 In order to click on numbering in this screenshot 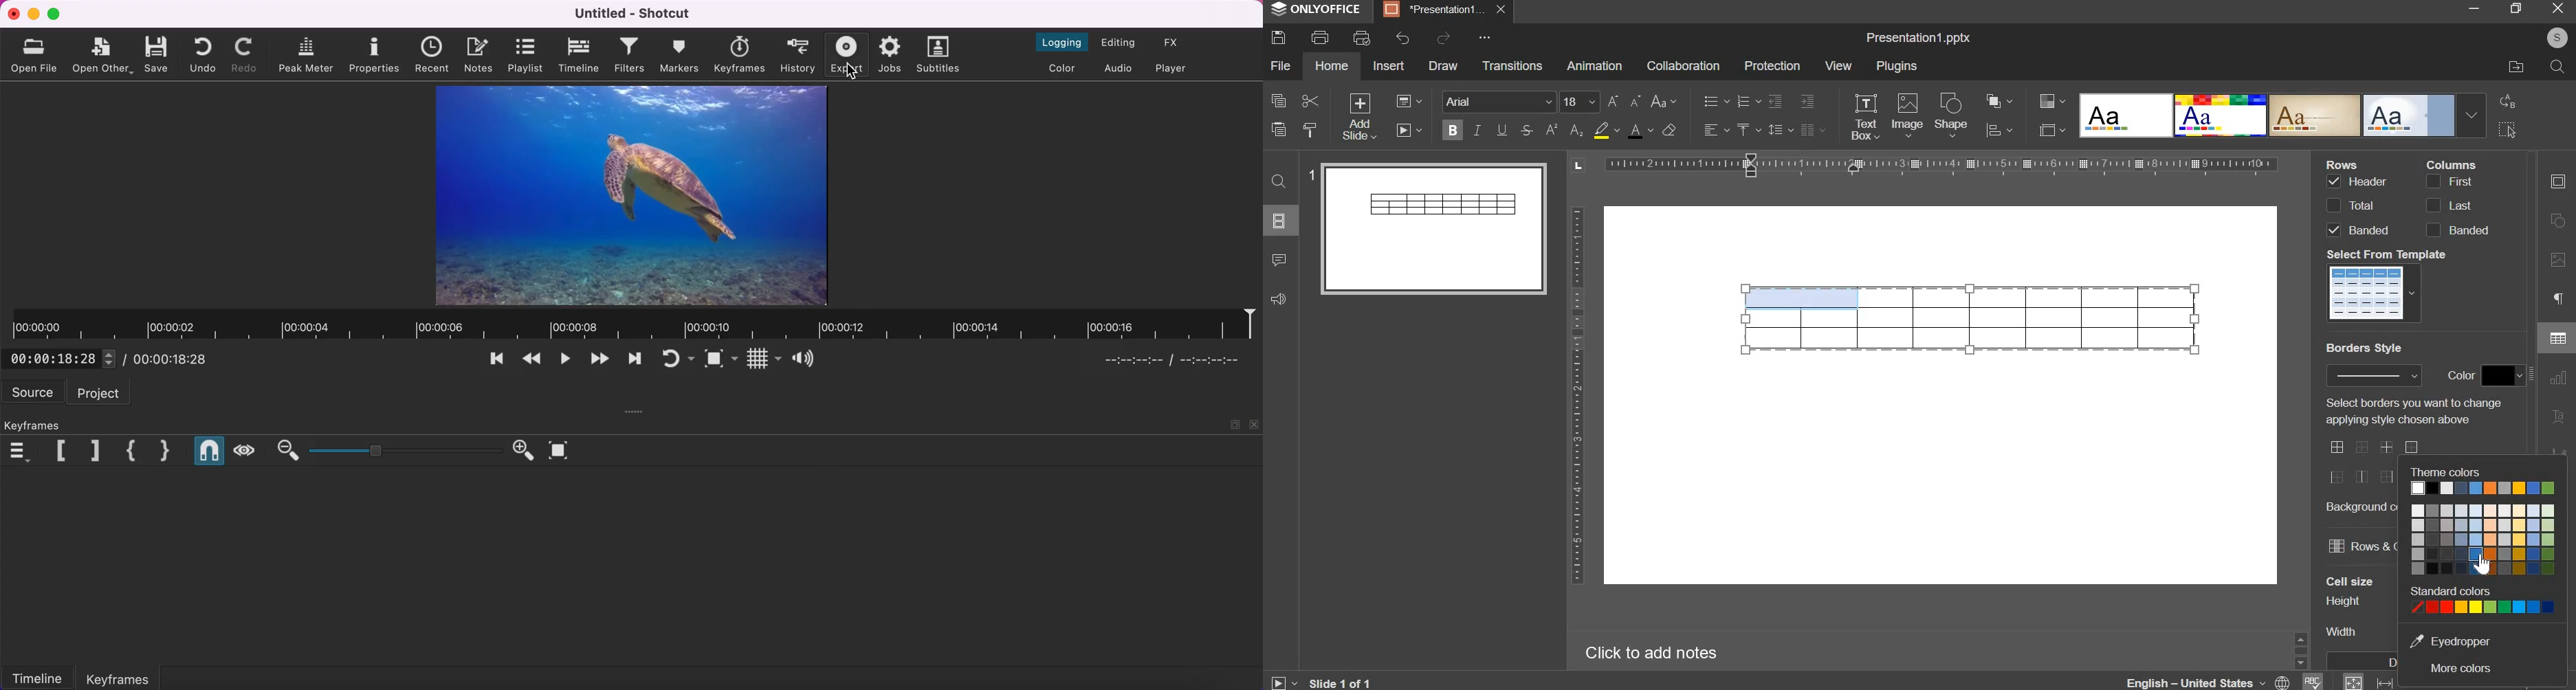, I will do `click(1746, 102)`.